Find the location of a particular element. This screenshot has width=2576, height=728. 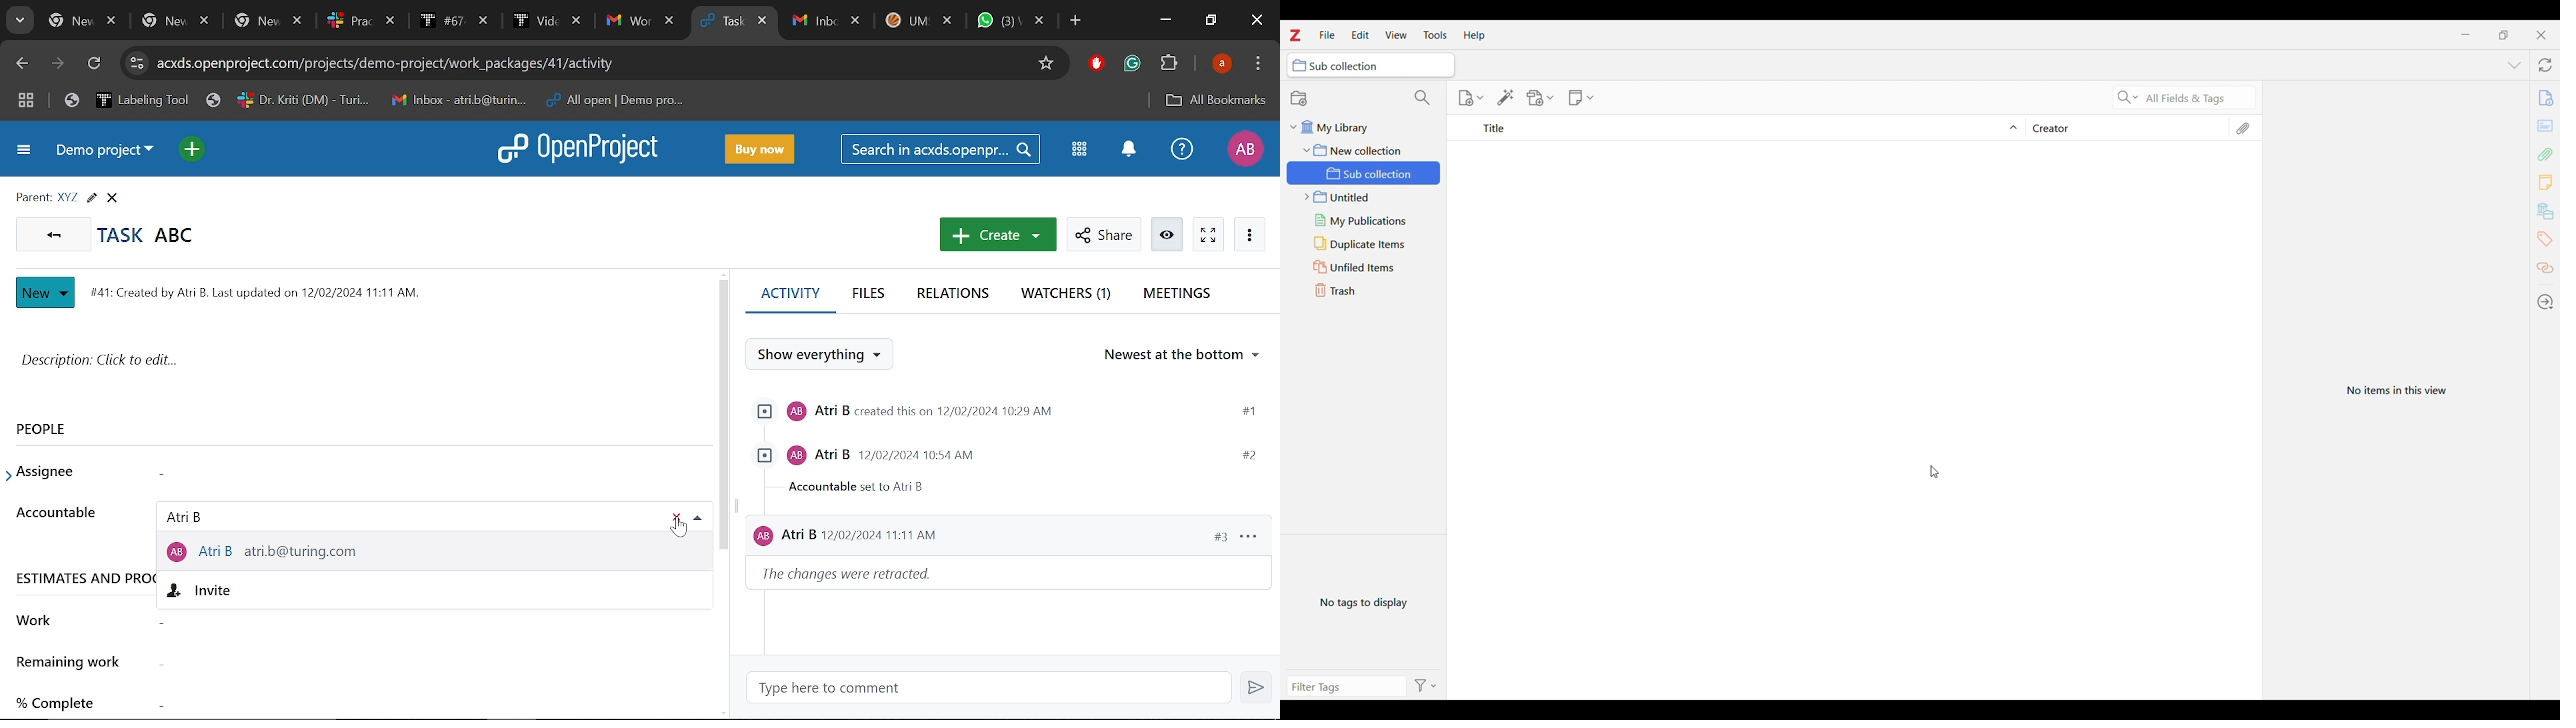

Software logo is located at coordinates (1295, 35).